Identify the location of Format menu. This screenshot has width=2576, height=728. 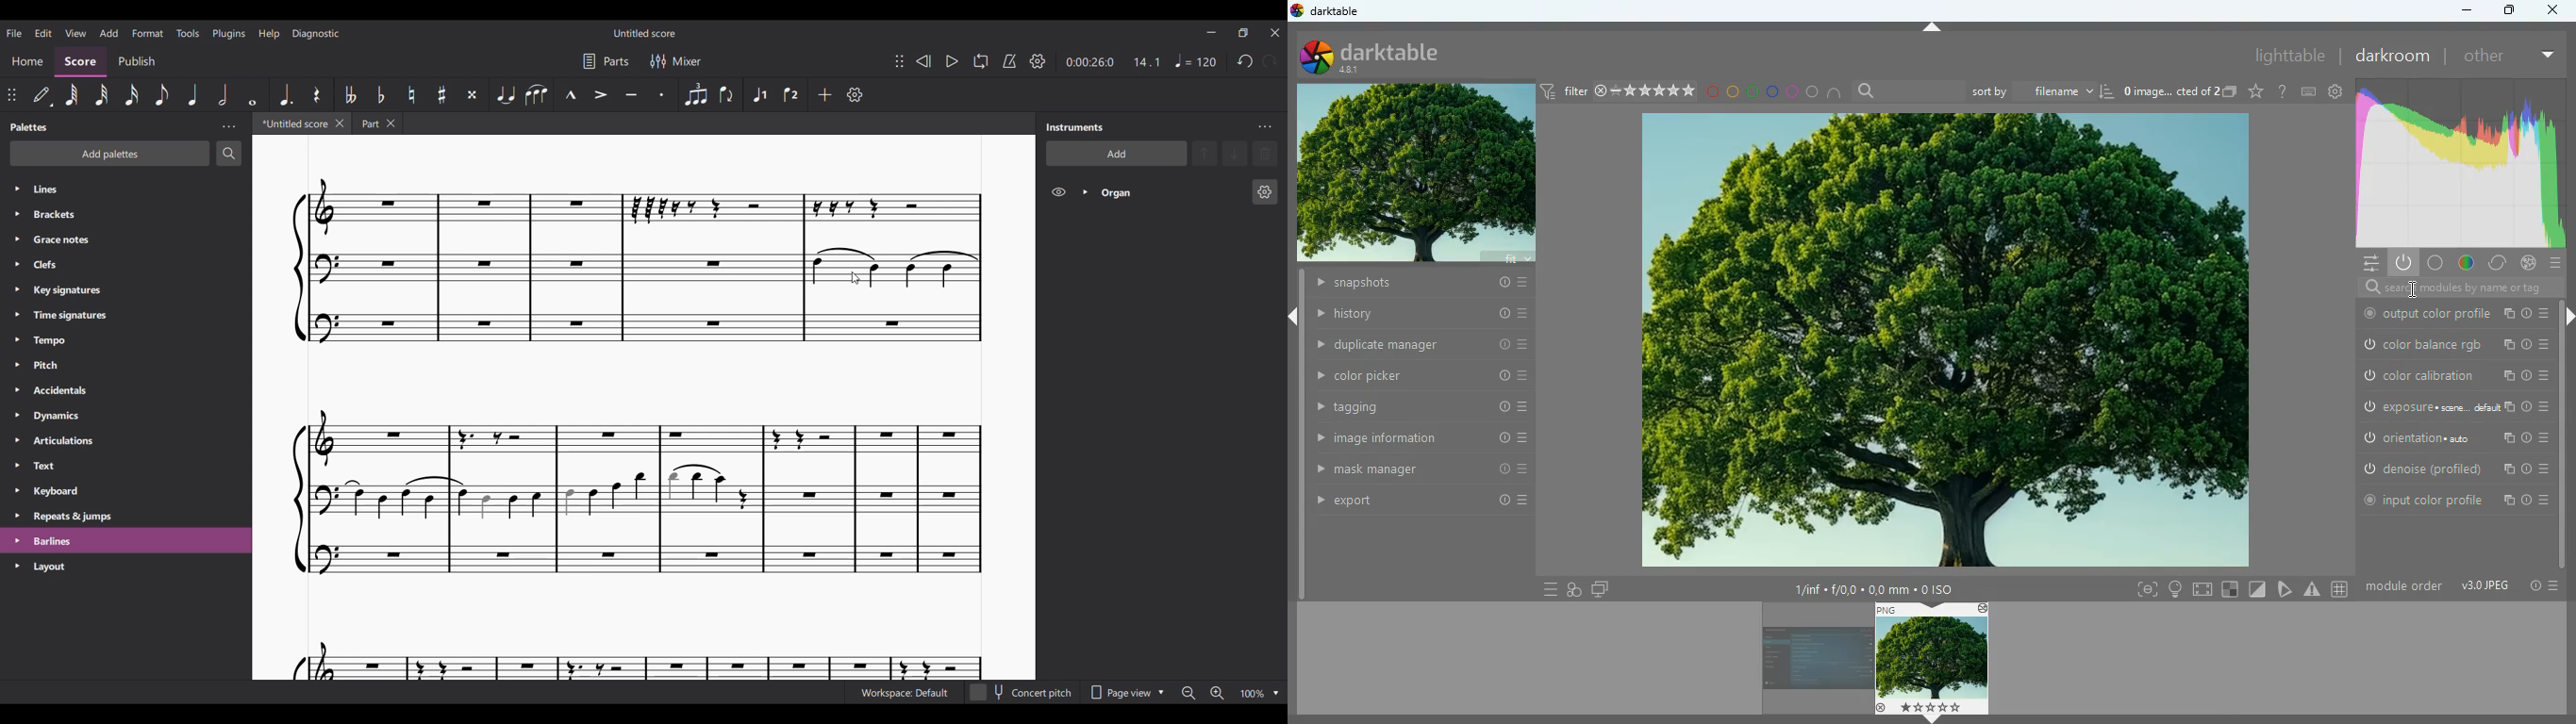
(148, 32).